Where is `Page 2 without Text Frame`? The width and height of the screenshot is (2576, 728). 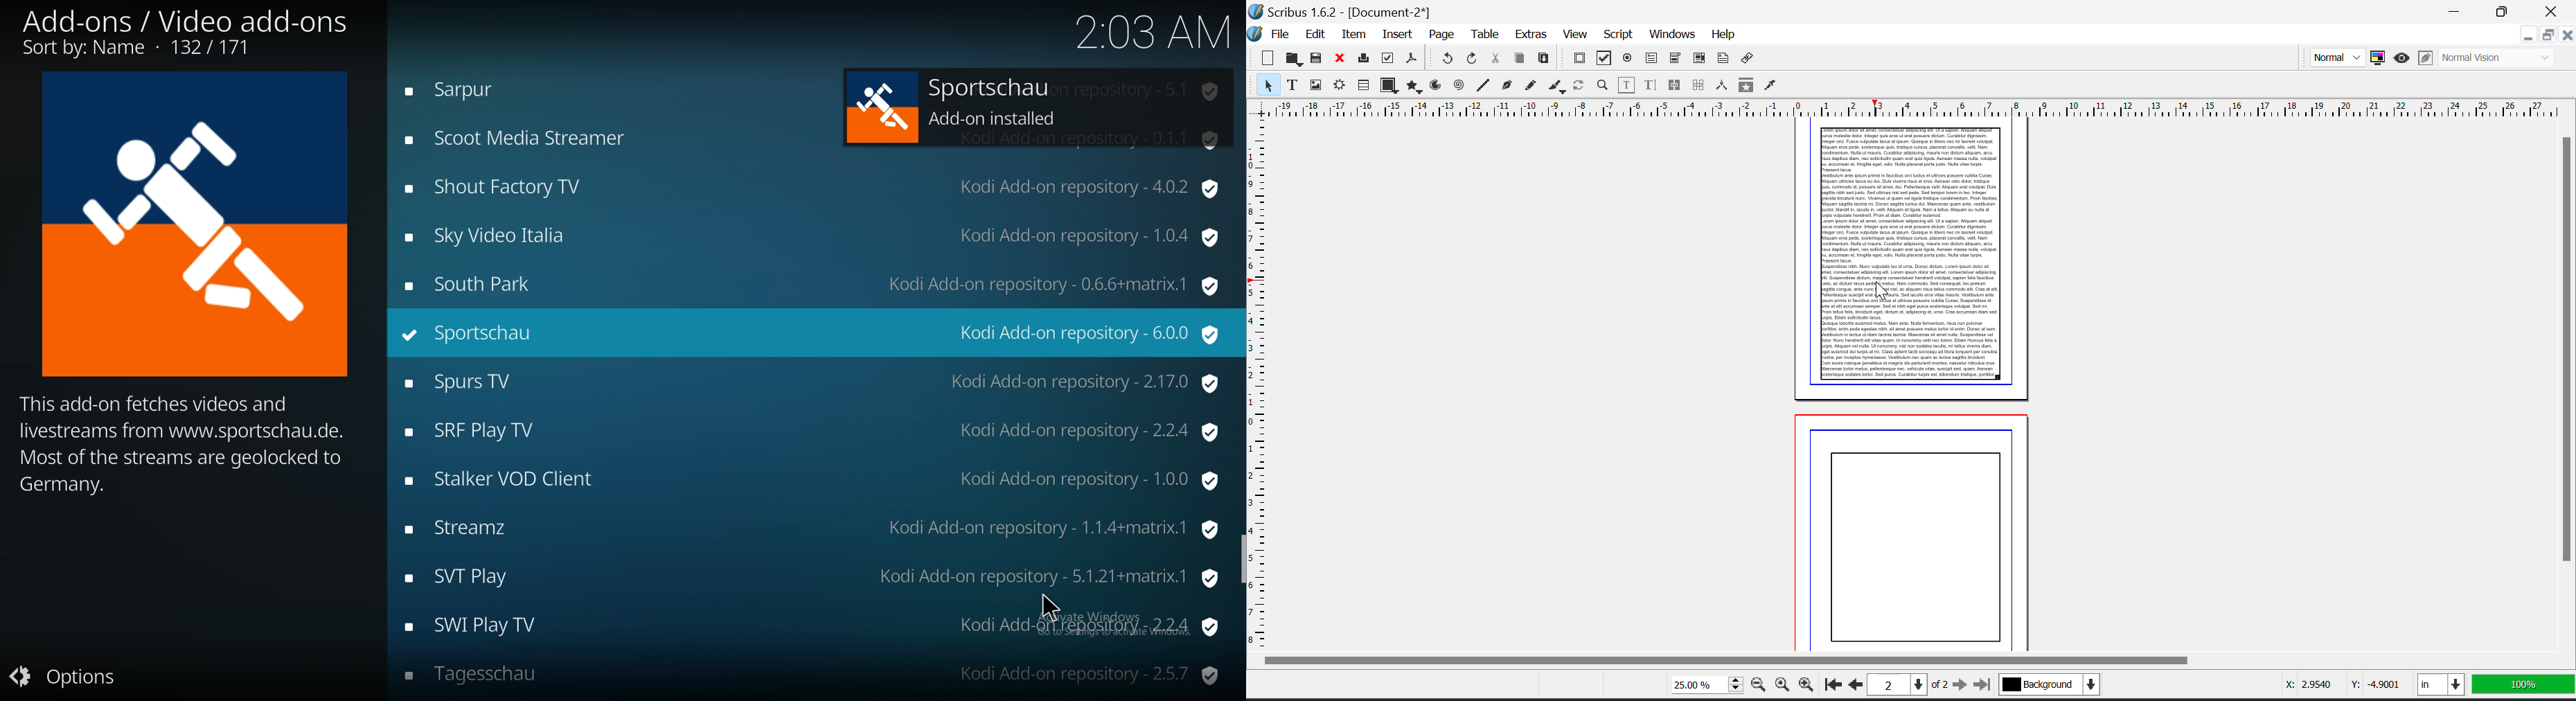 Page 2 without Text Frame is located at coordinates (1917, 530).